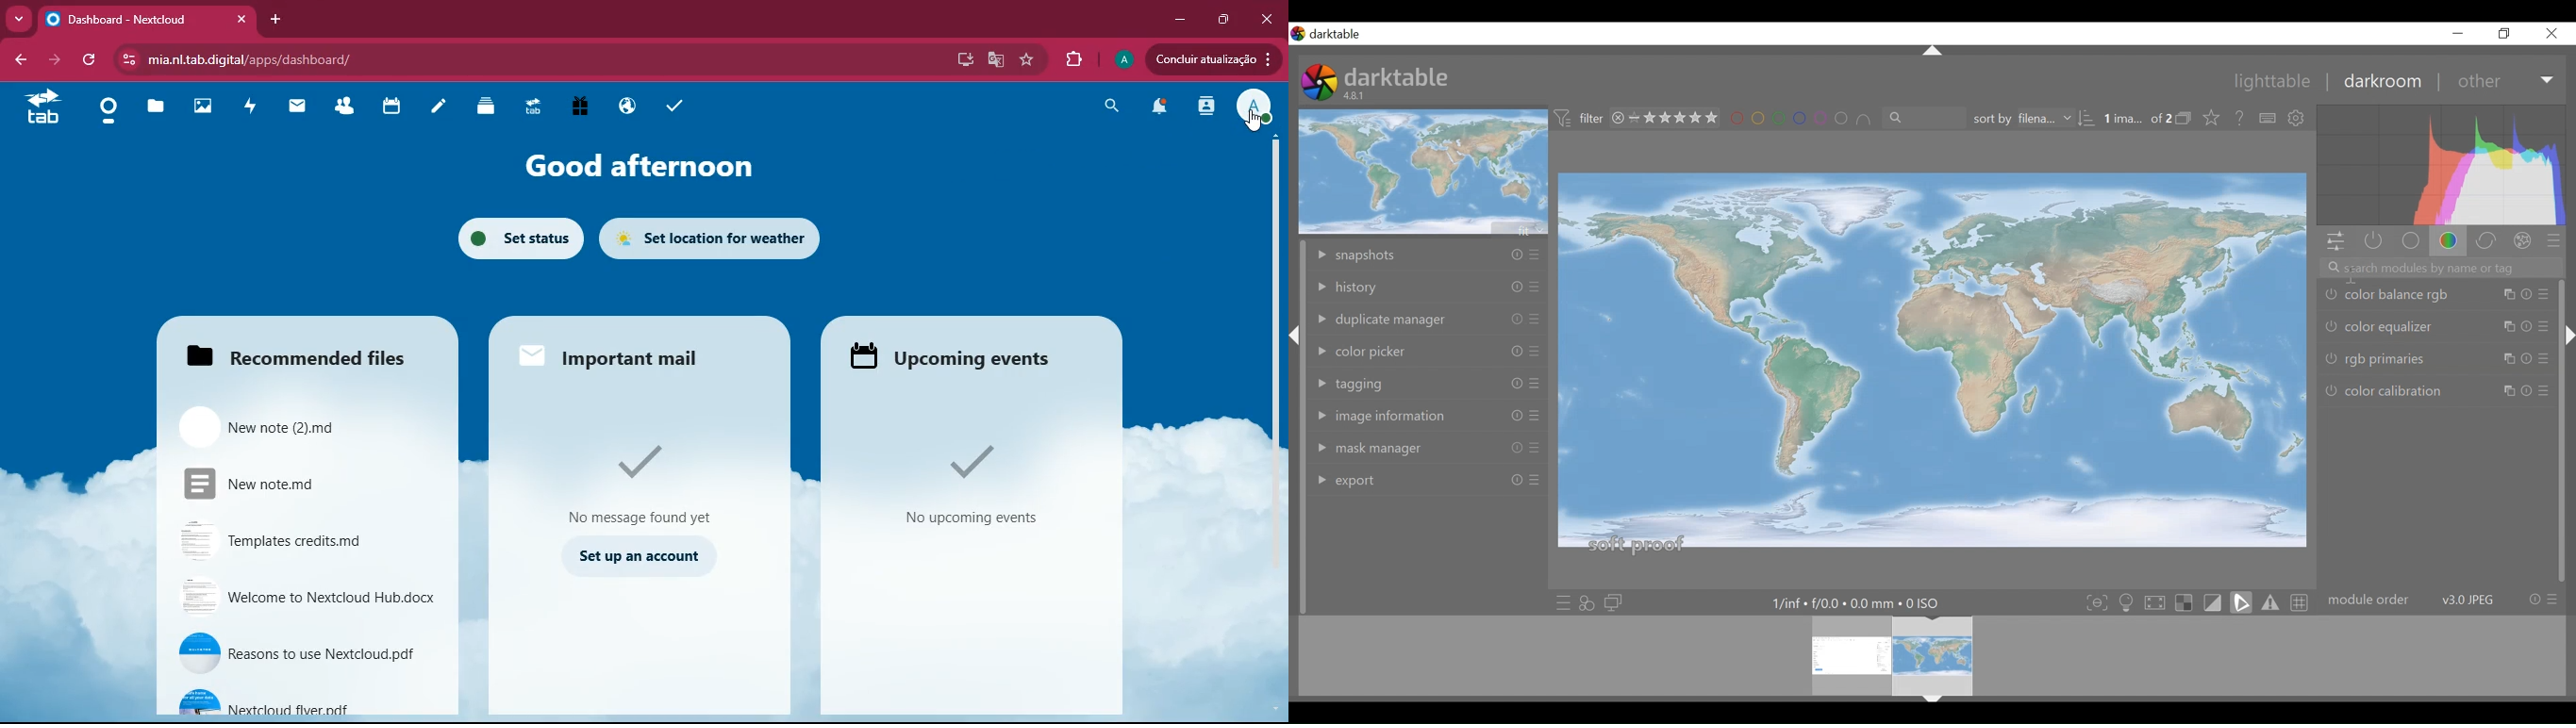 Image resolution: width=2576 pixels, height=728 pixels. What do you see at coordinates (1509, 350) in the screenshot?
I see `` at bounding box center [1509, 350].